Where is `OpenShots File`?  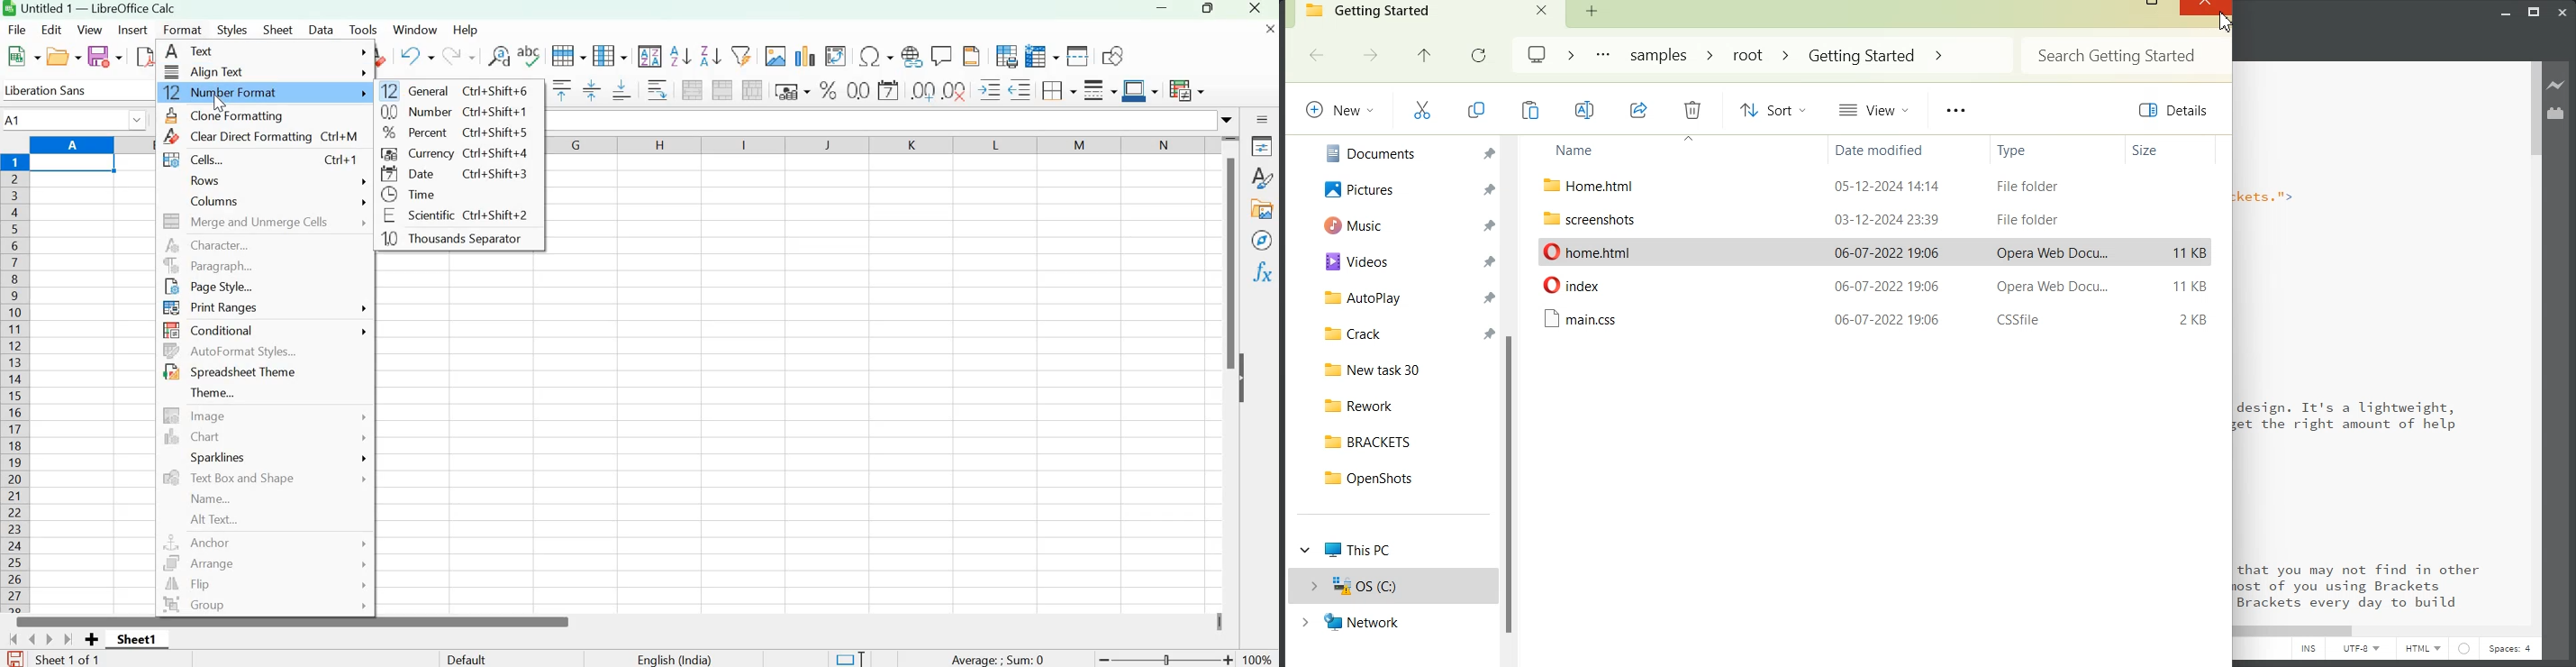
OpenShots File is located at coordinates (1404, 478).